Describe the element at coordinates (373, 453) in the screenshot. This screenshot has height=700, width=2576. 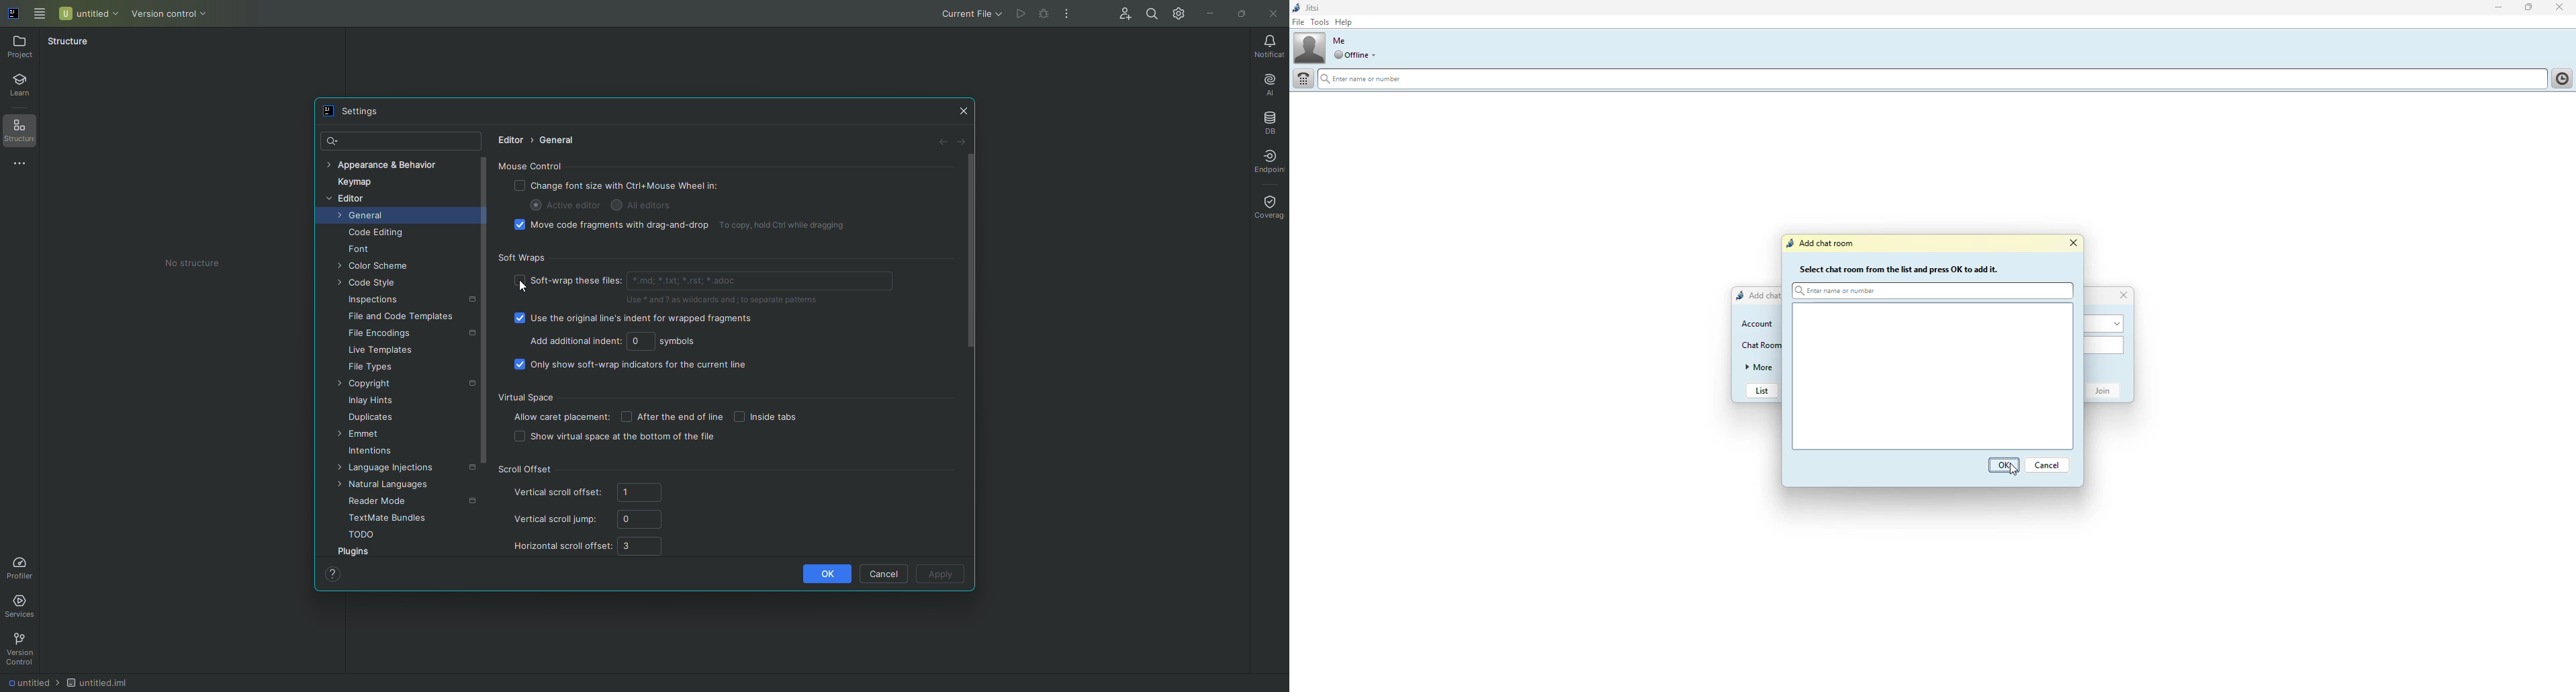
I see `Intentions` at that location.